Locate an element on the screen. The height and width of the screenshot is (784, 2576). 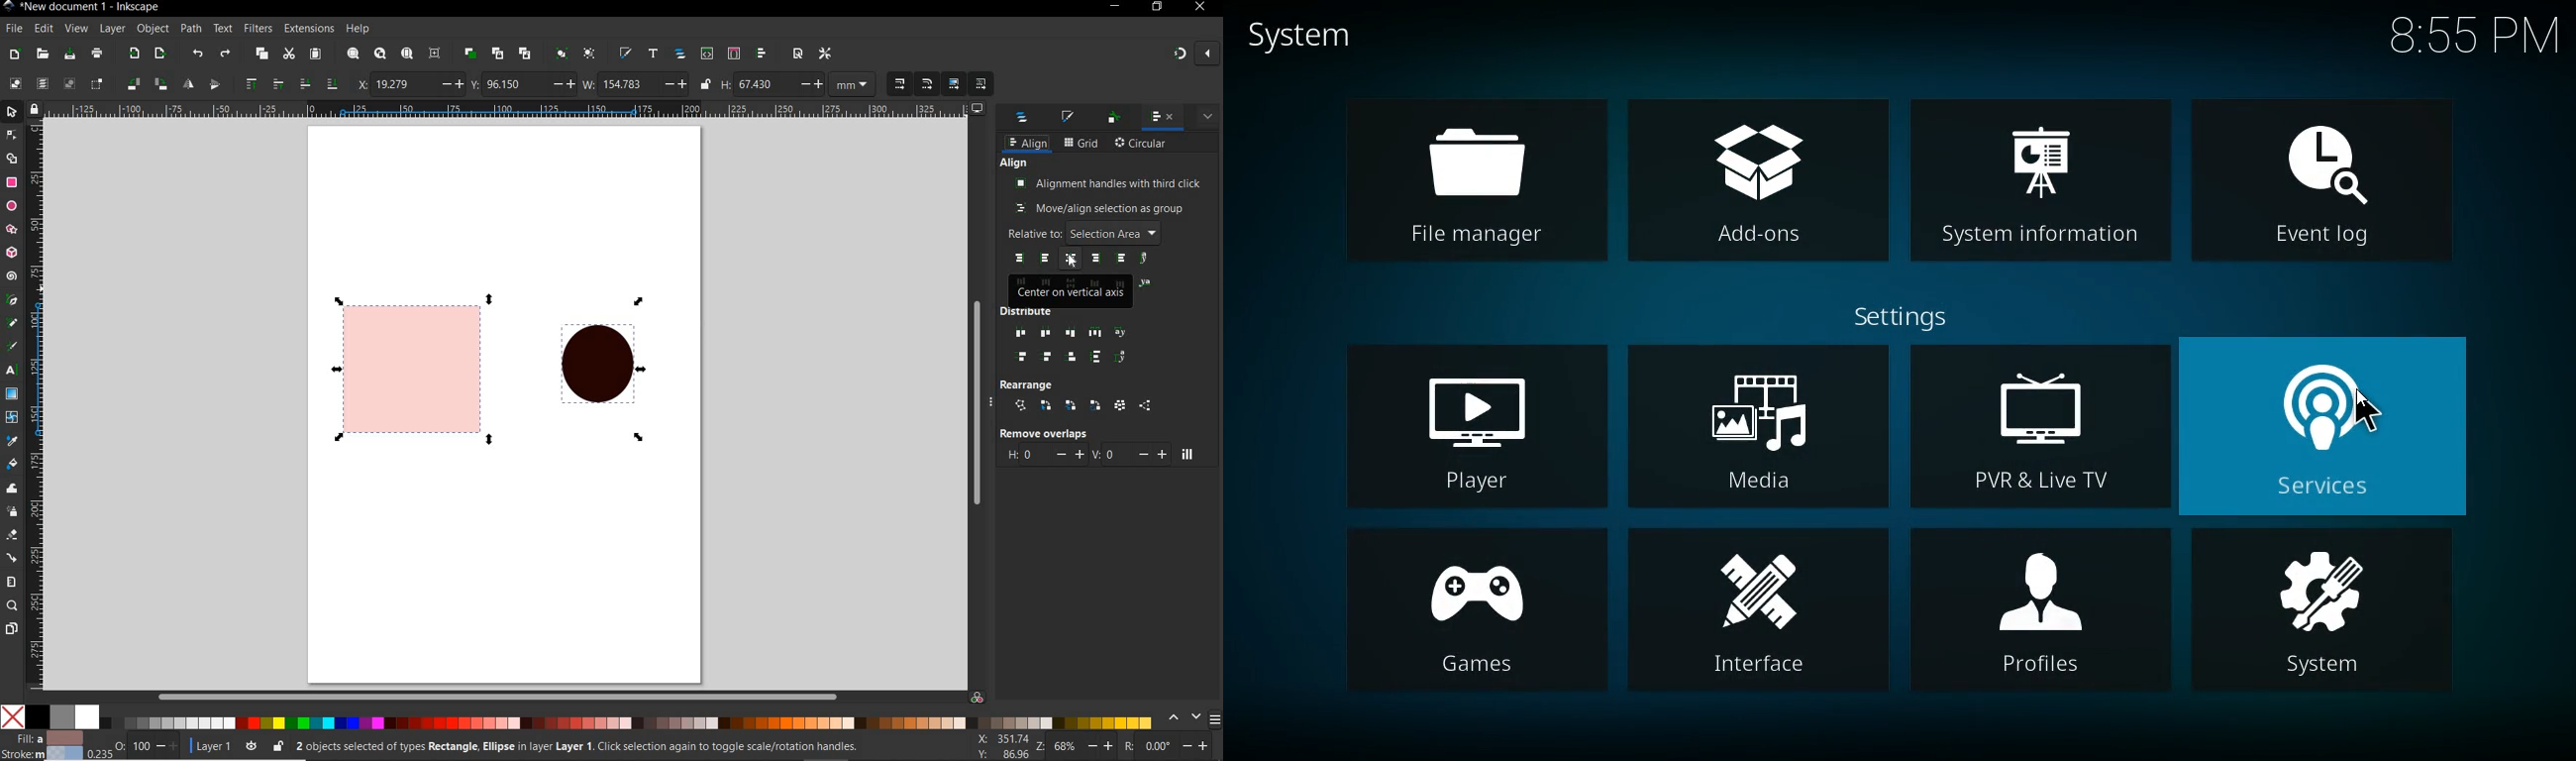
select all is located at coordinates (15, 83).